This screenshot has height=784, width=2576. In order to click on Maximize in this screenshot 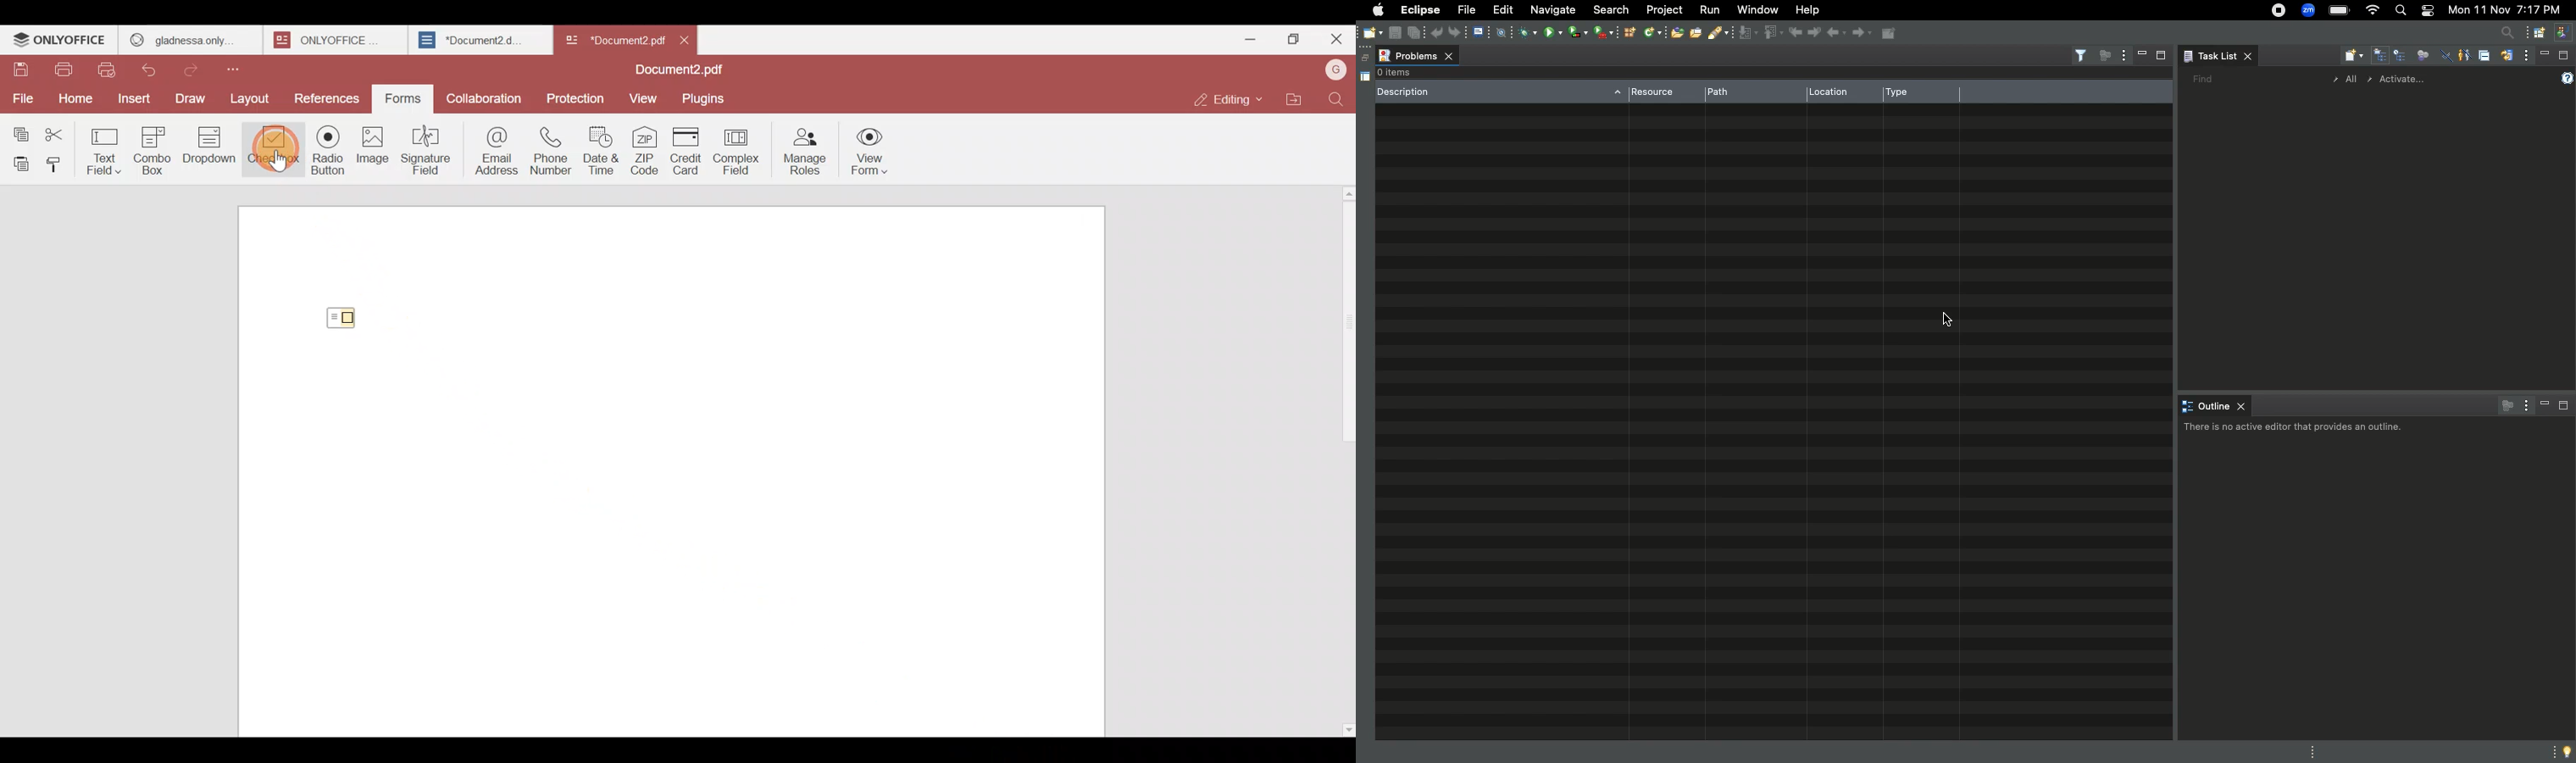, I will do `click(2564, 409)`.